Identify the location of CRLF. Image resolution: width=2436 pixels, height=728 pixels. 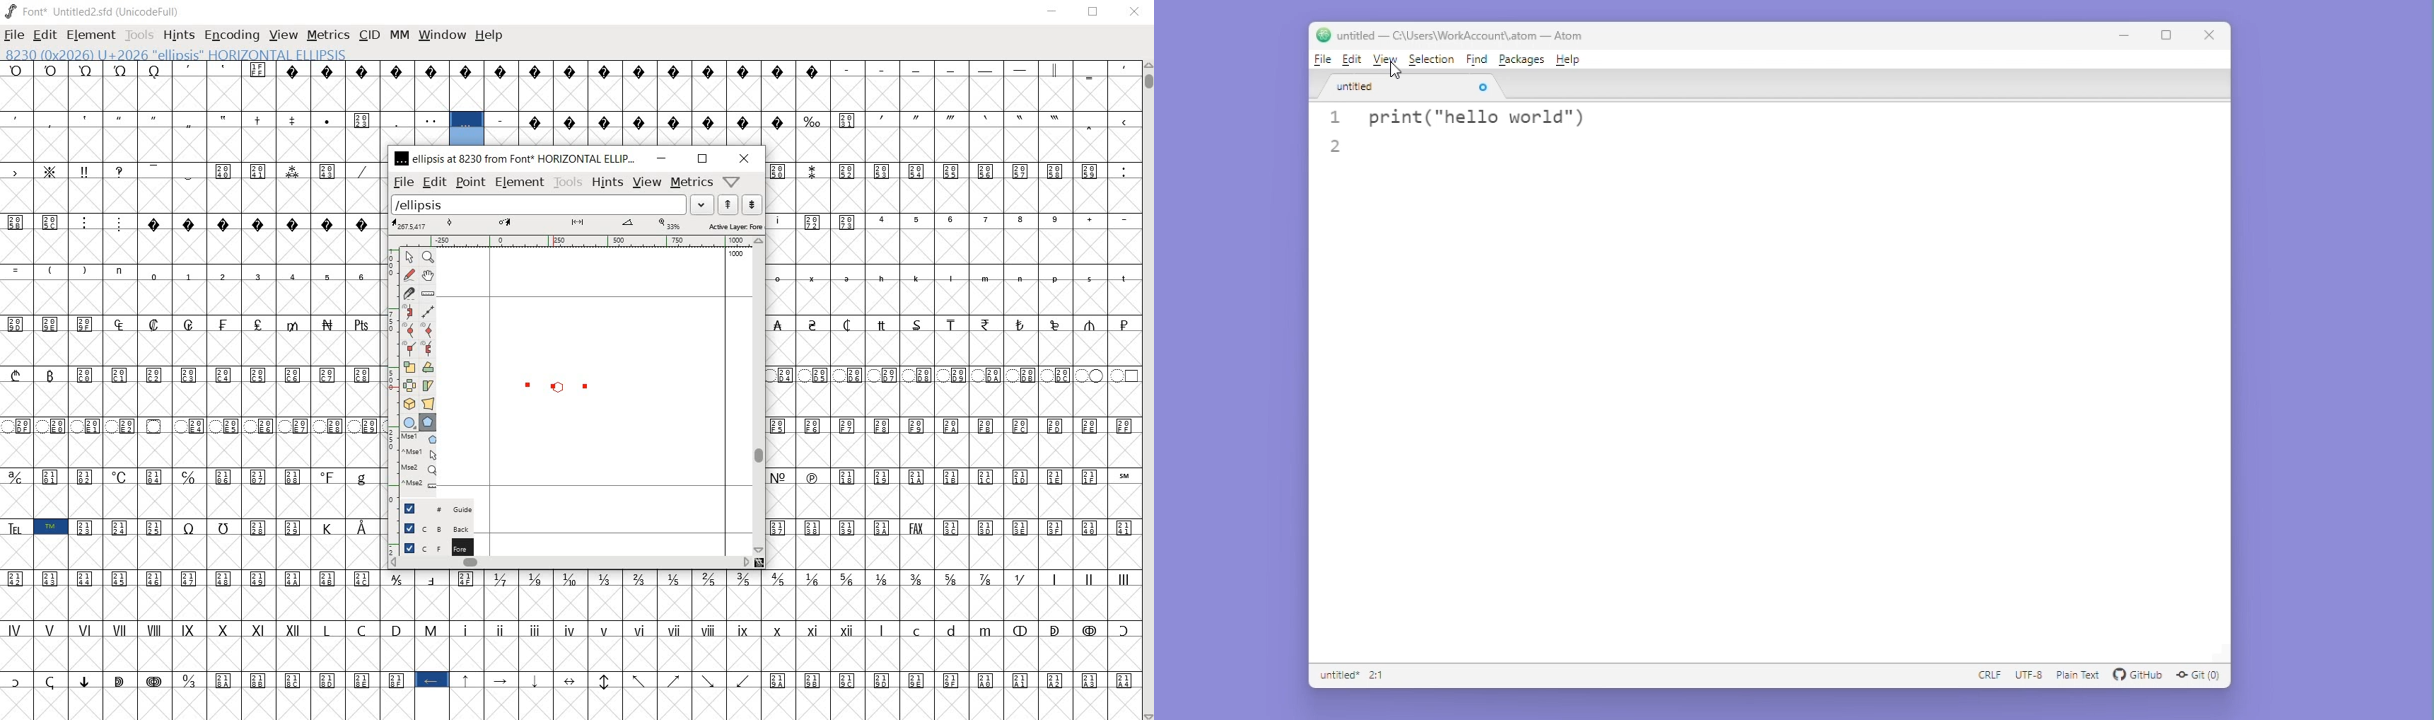
(1985, 677).